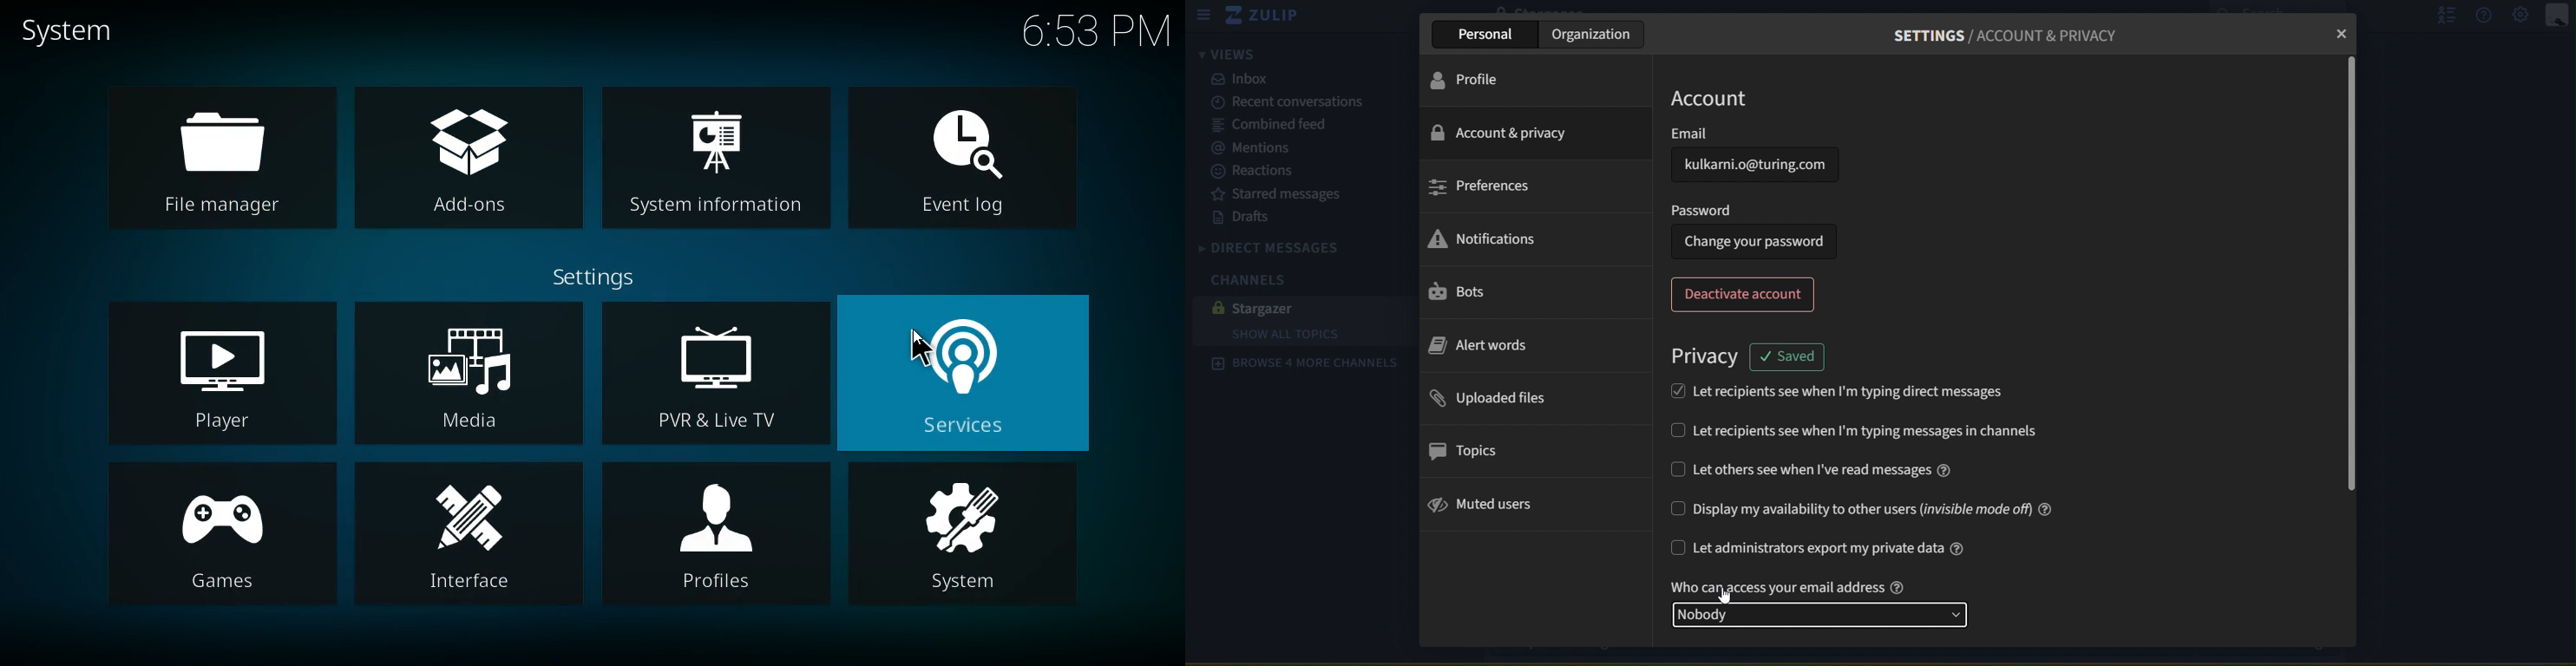 The image size is (2576, 672). What do you see at coordinates (1735, 132) in the screenshot?
I see `email` at bounding box center [1735, 132].